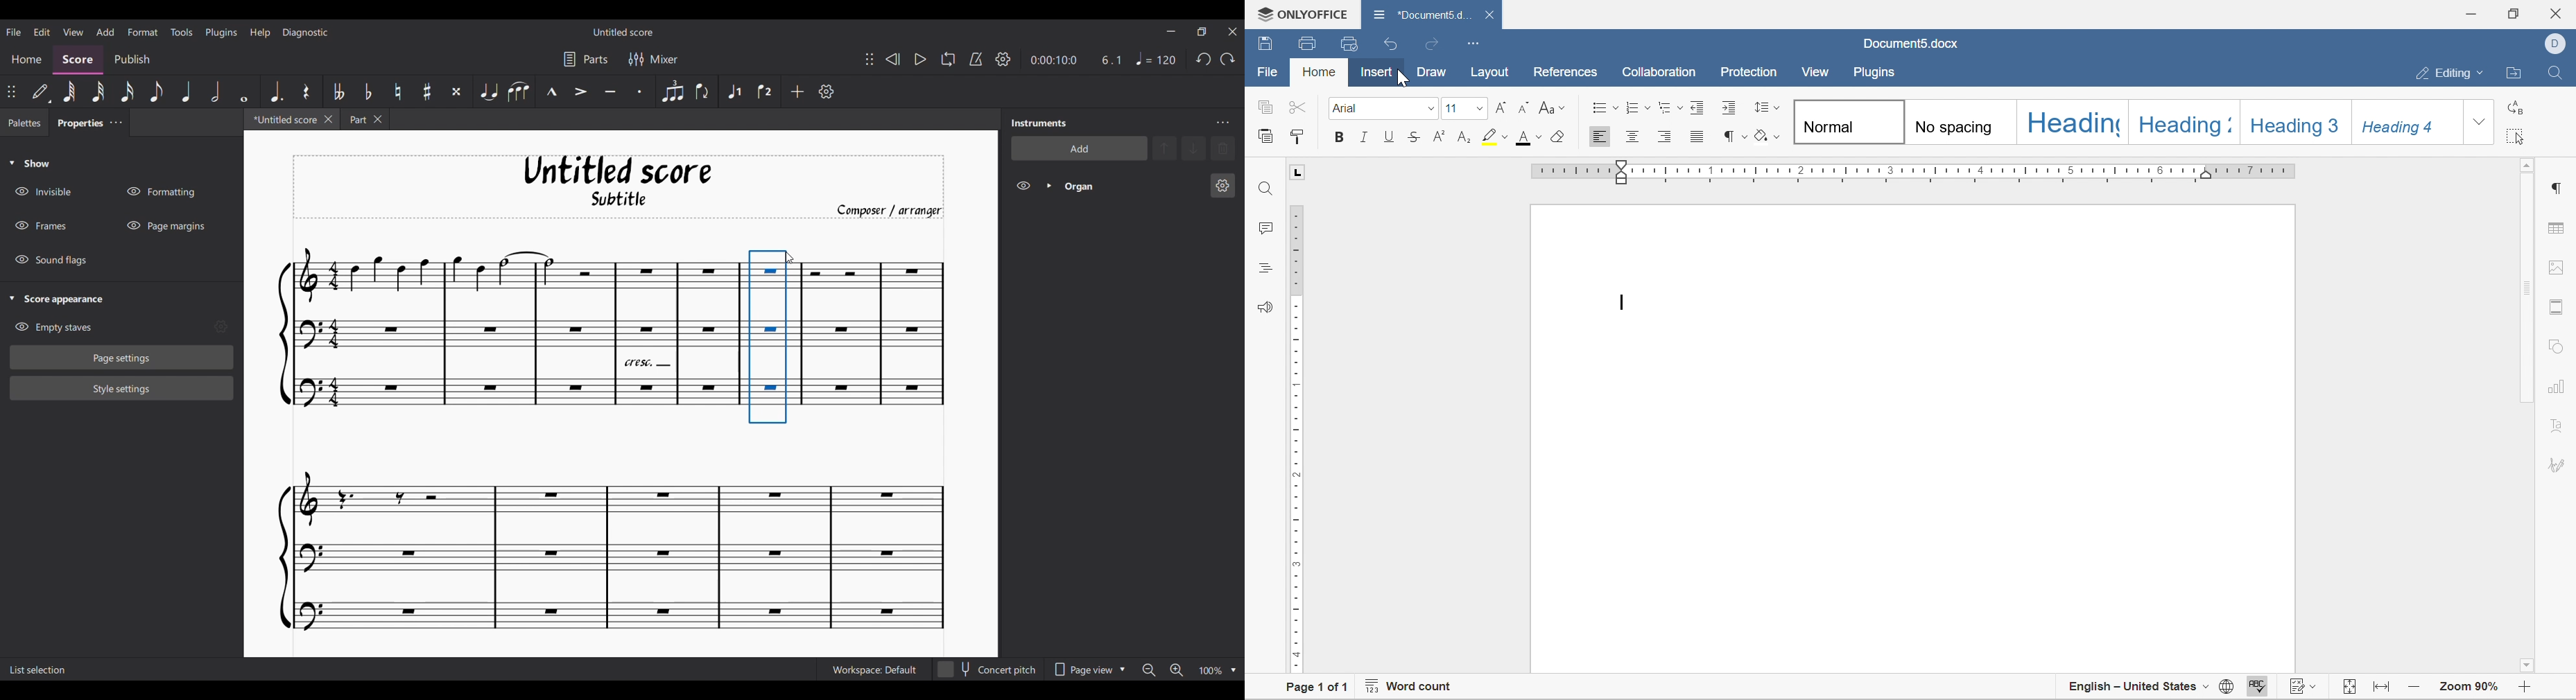 The image size is (2576, 700). I want to click on Zoom in, so click(1176, 670).